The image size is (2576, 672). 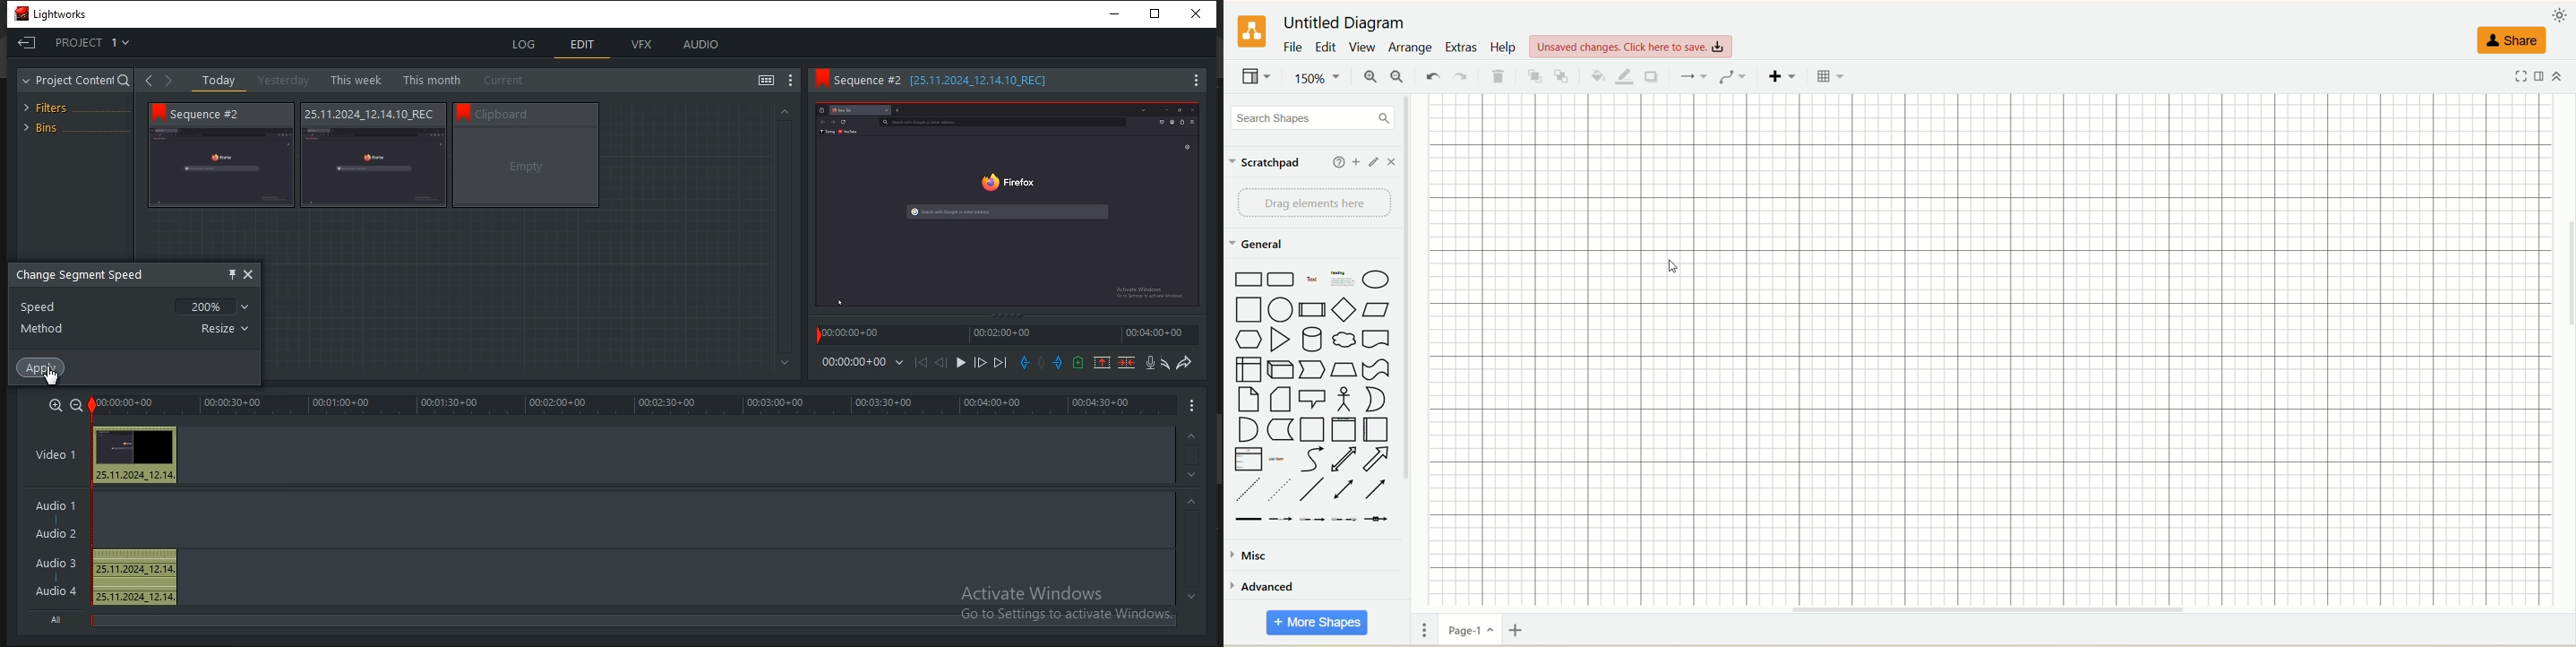 I want to click on logo, so click(x=1251, y=30).